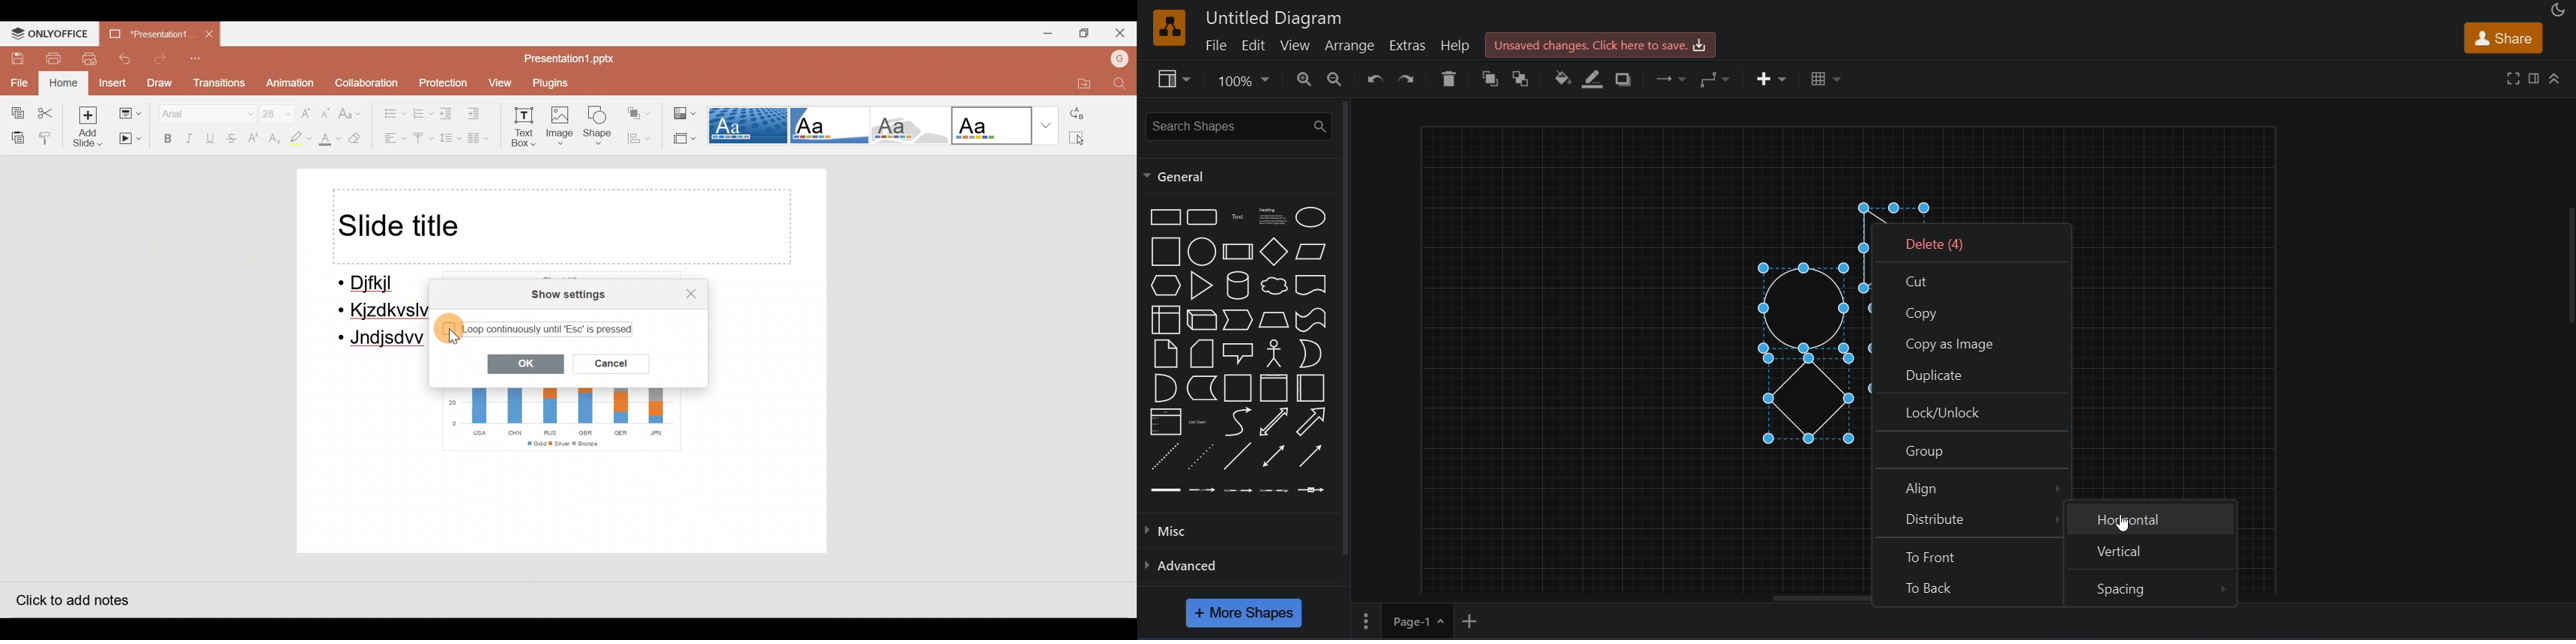 The width and height of the screenshot is (2576, 644). Describe the element at coordinates (527, 366) in the screenshot. I see `OK` at that location.